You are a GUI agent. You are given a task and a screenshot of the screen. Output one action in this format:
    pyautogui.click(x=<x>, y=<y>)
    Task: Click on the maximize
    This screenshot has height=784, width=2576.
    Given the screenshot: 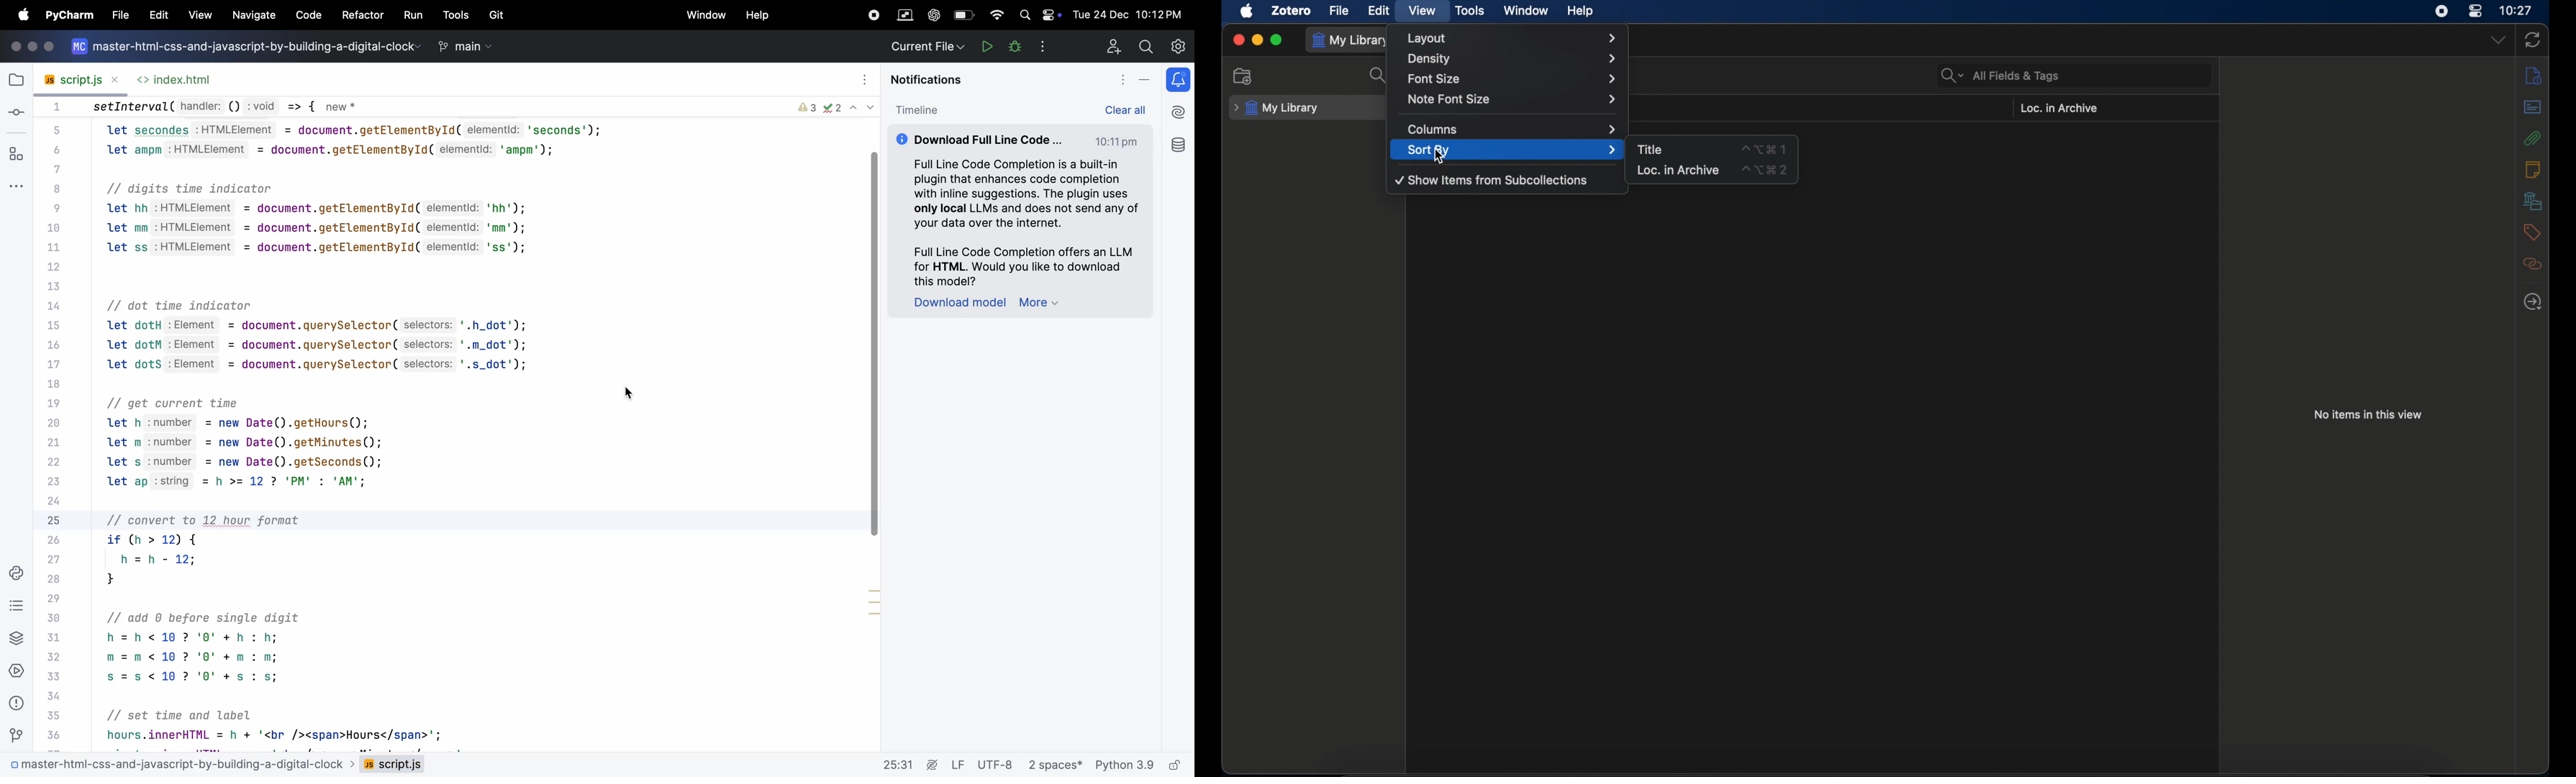 What is the action you would take?
    pyautogui.click(x=1277, y=40)
    